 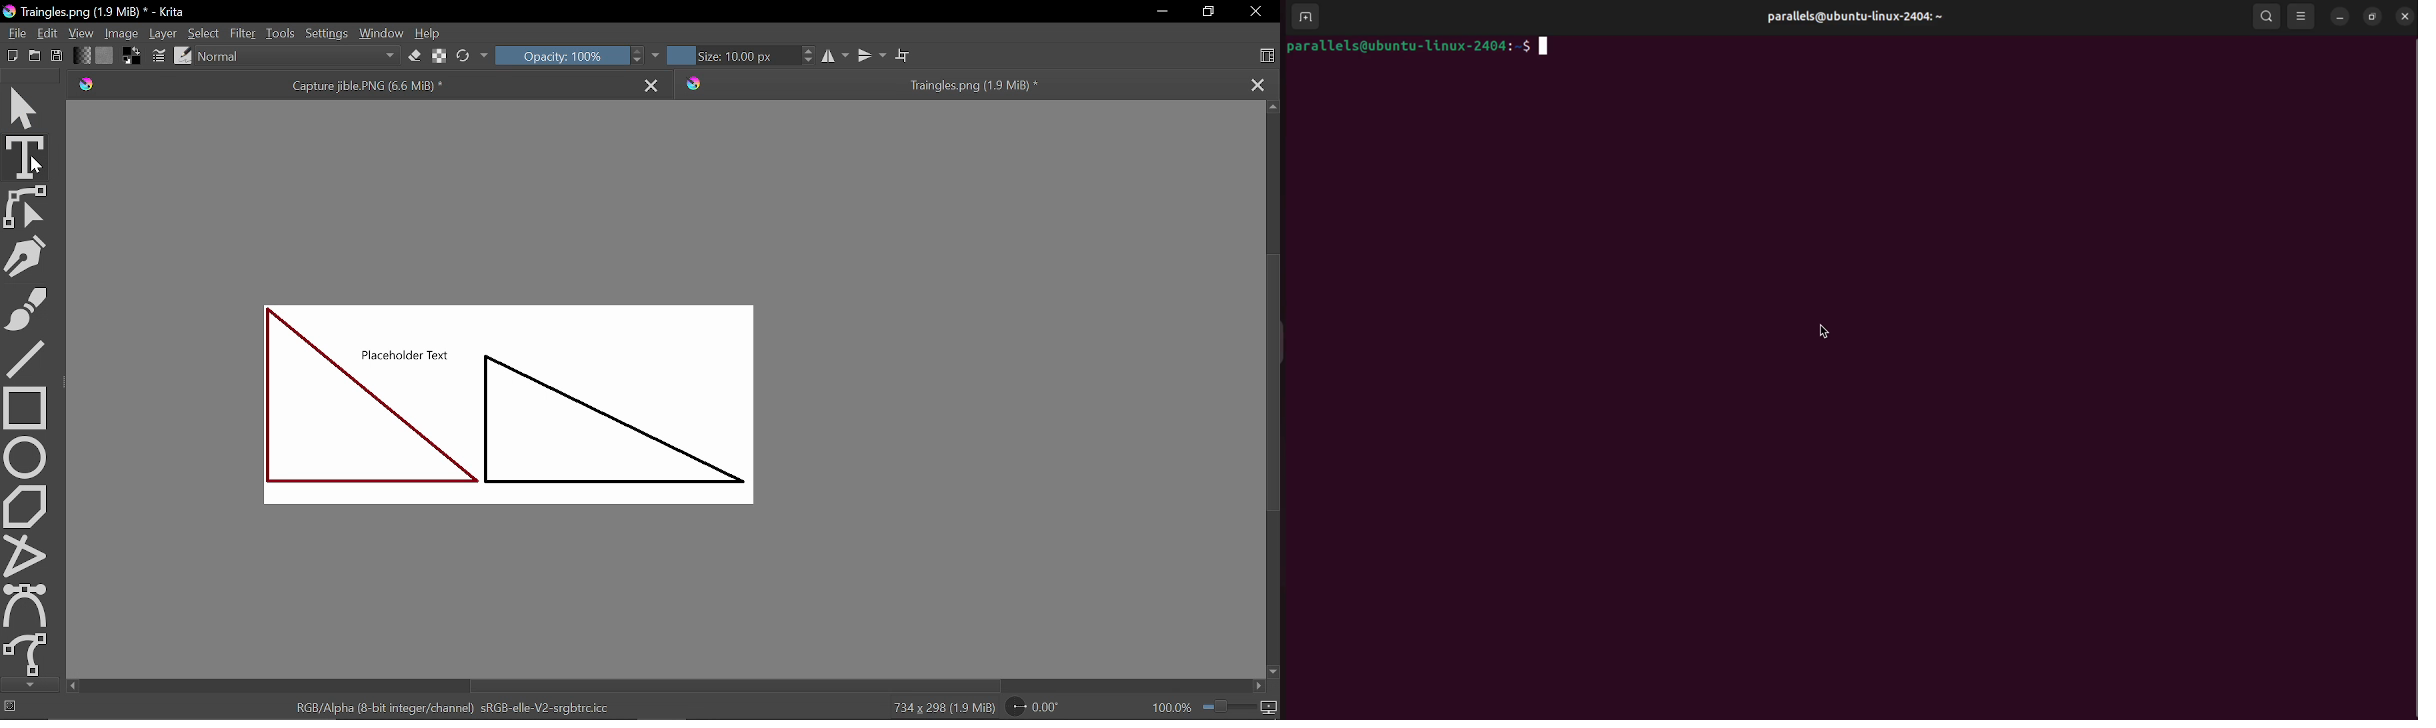 What do you see at coordinates (11, 709) in the screenshot?
I see `No selection` at bounding box center [11, 709].